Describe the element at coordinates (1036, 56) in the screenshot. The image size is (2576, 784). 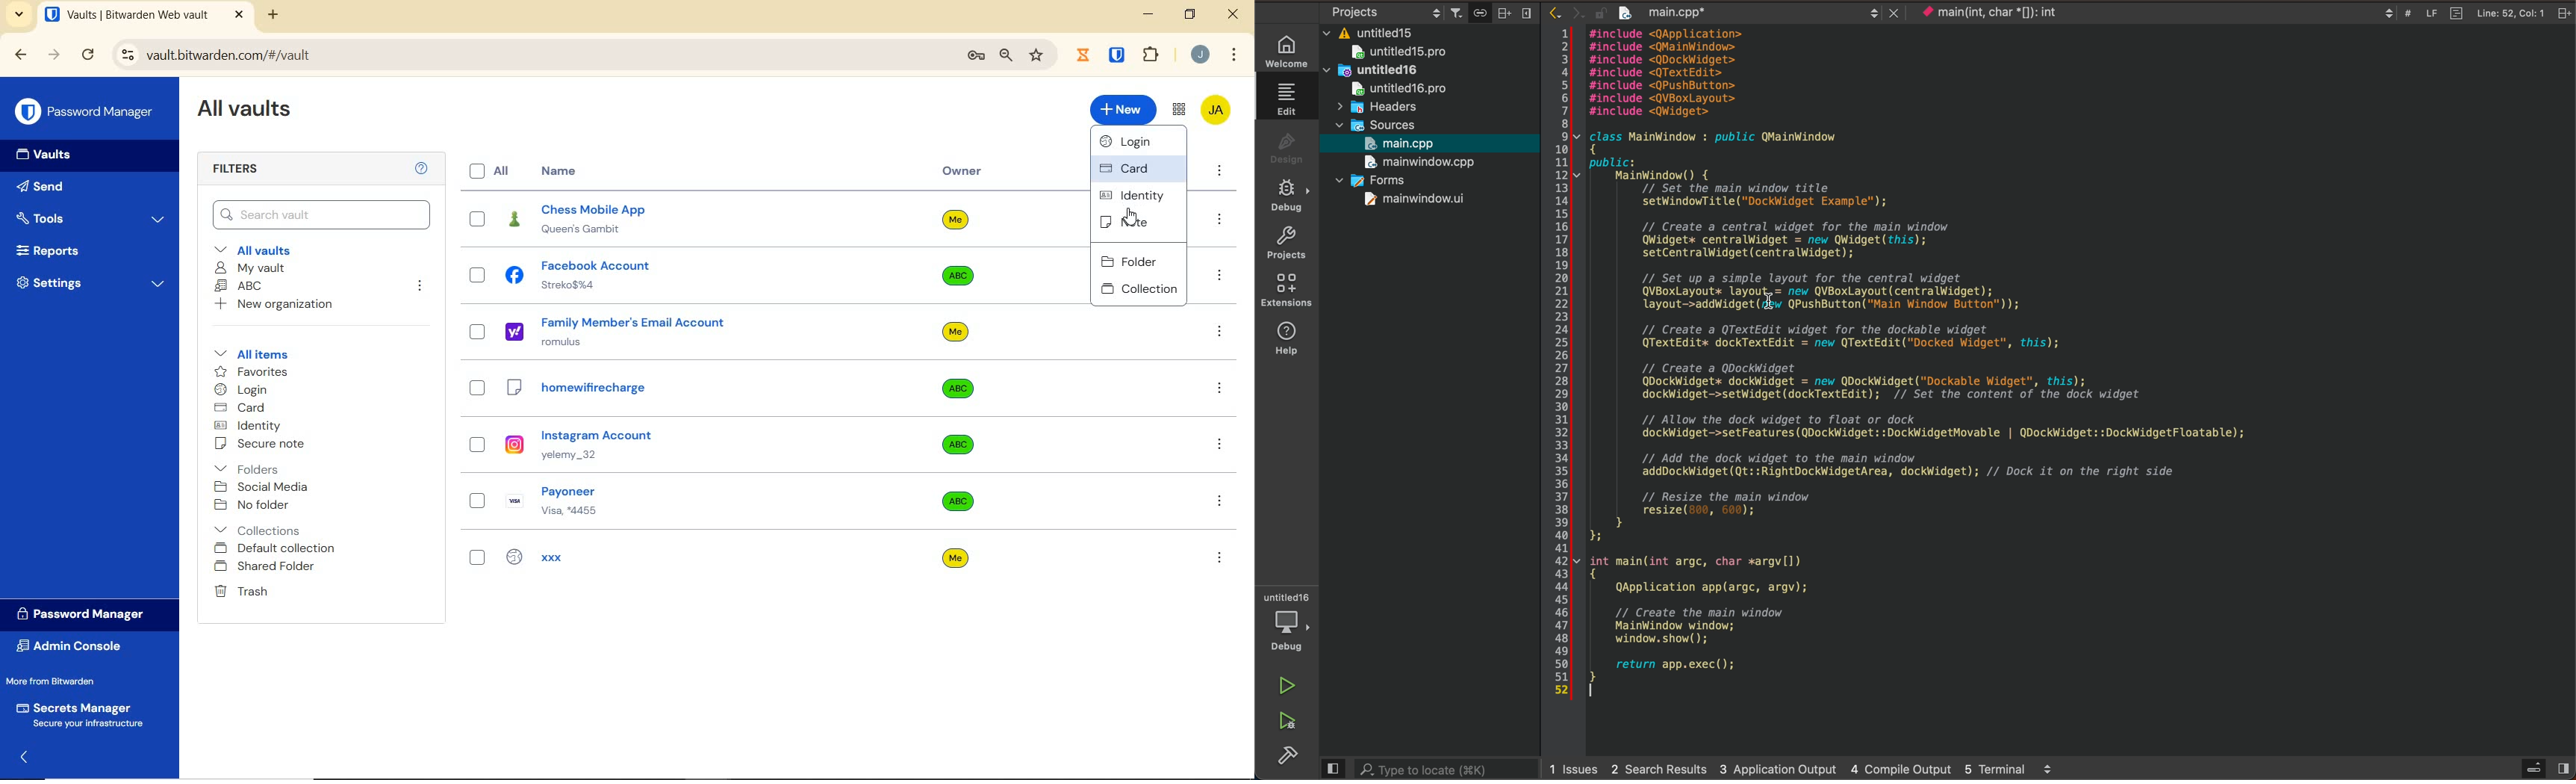
I see `bookmark` at that location.